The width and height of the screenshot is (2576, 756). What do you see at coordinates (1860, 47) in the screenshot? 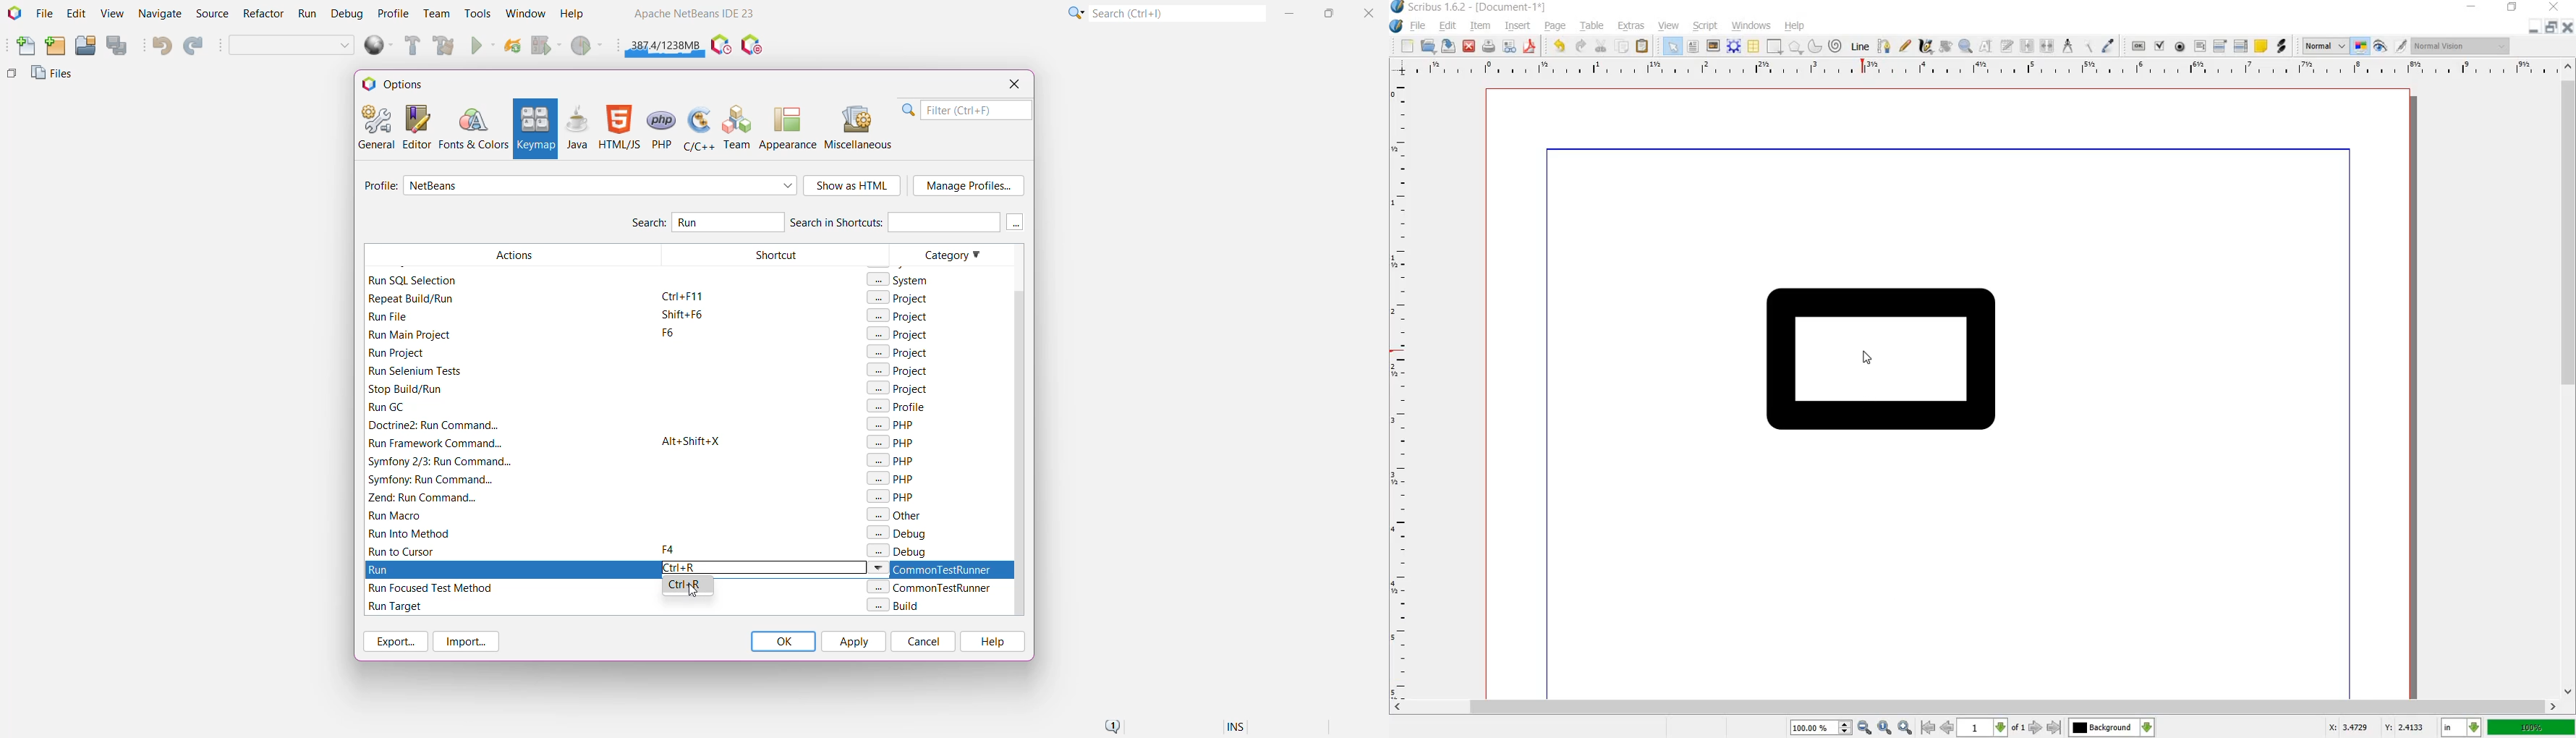
I see `line` at bounding box center [1860, 47].